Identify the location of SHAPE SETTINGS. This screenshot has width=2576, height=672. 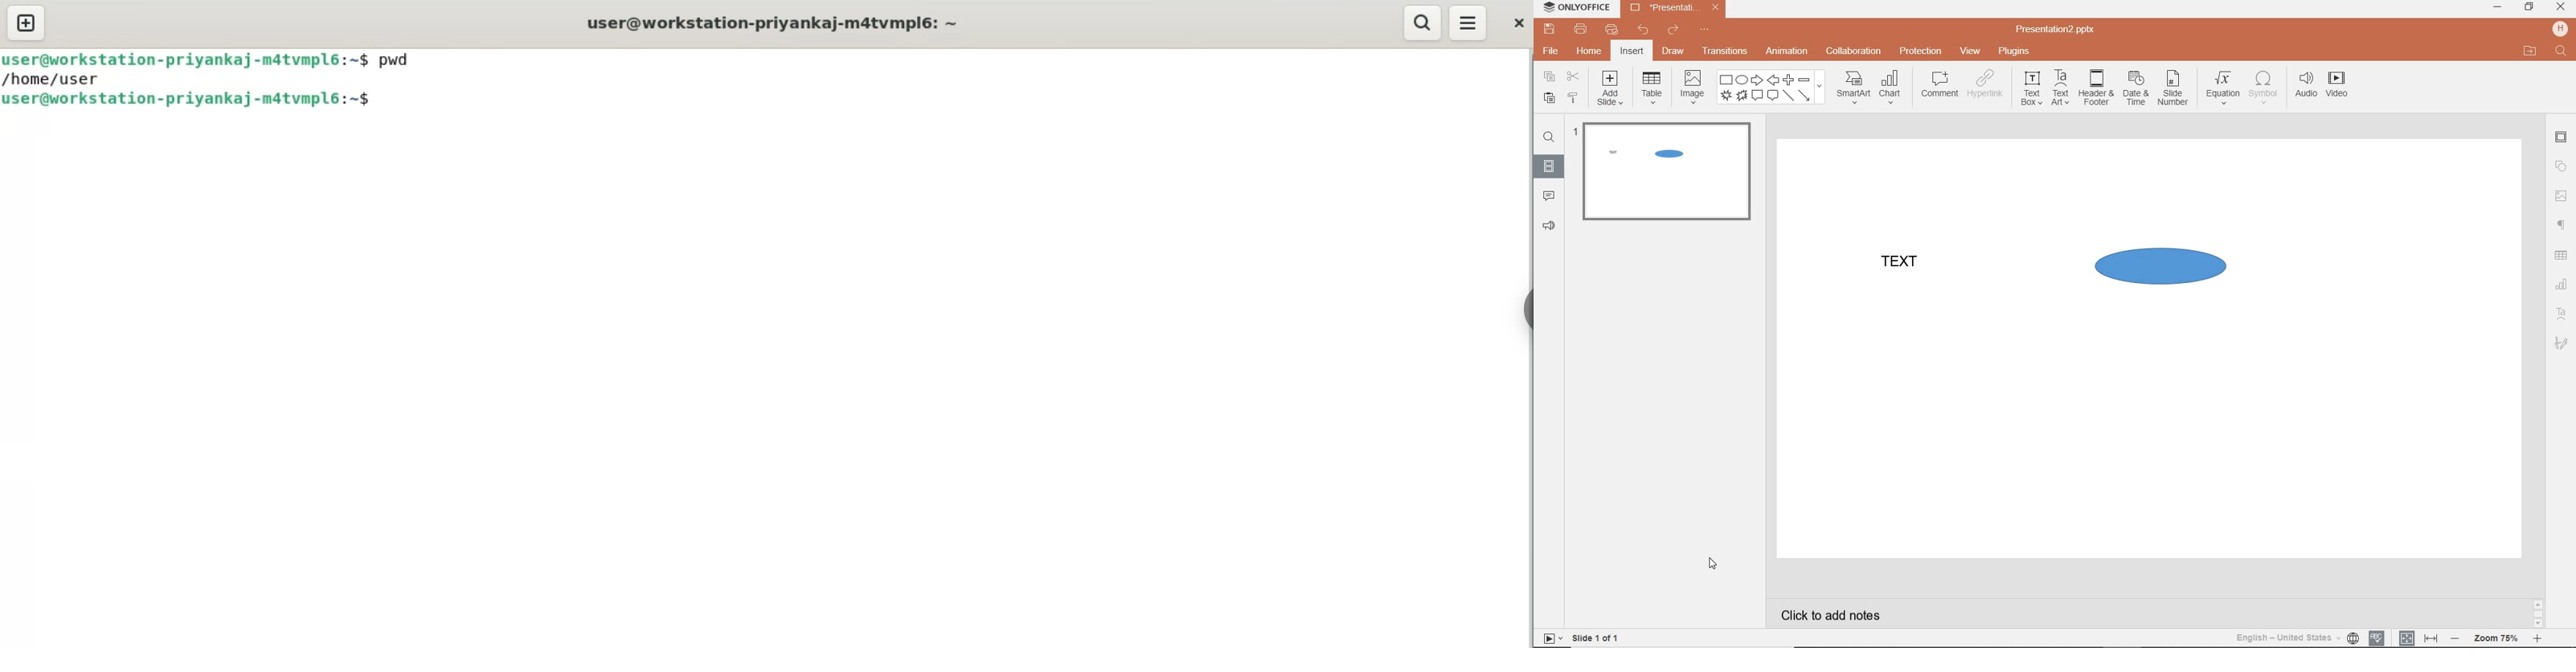
(2562, 164).